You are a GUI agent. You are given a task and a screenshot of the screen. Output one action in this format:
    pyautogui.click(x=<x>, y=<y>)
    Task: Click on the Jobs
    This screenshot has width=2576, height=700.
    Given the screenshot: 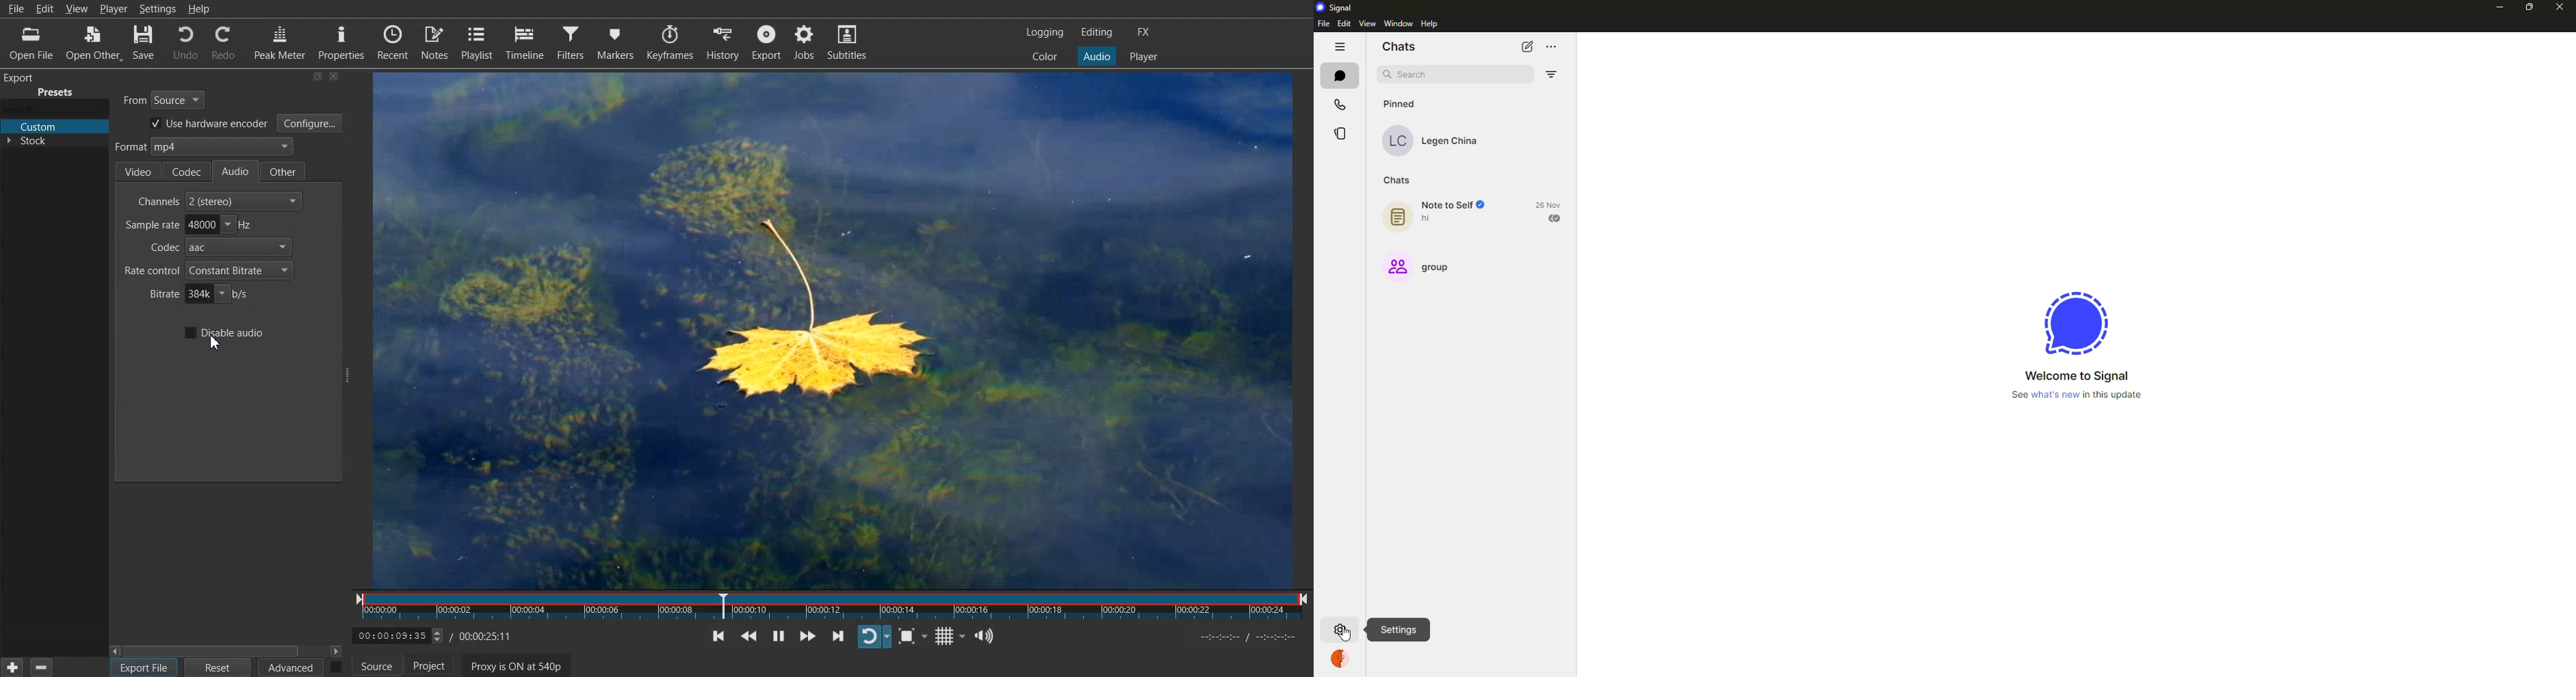 What is the action you would take?
    pyautogui.click(x=805, y=42)
    